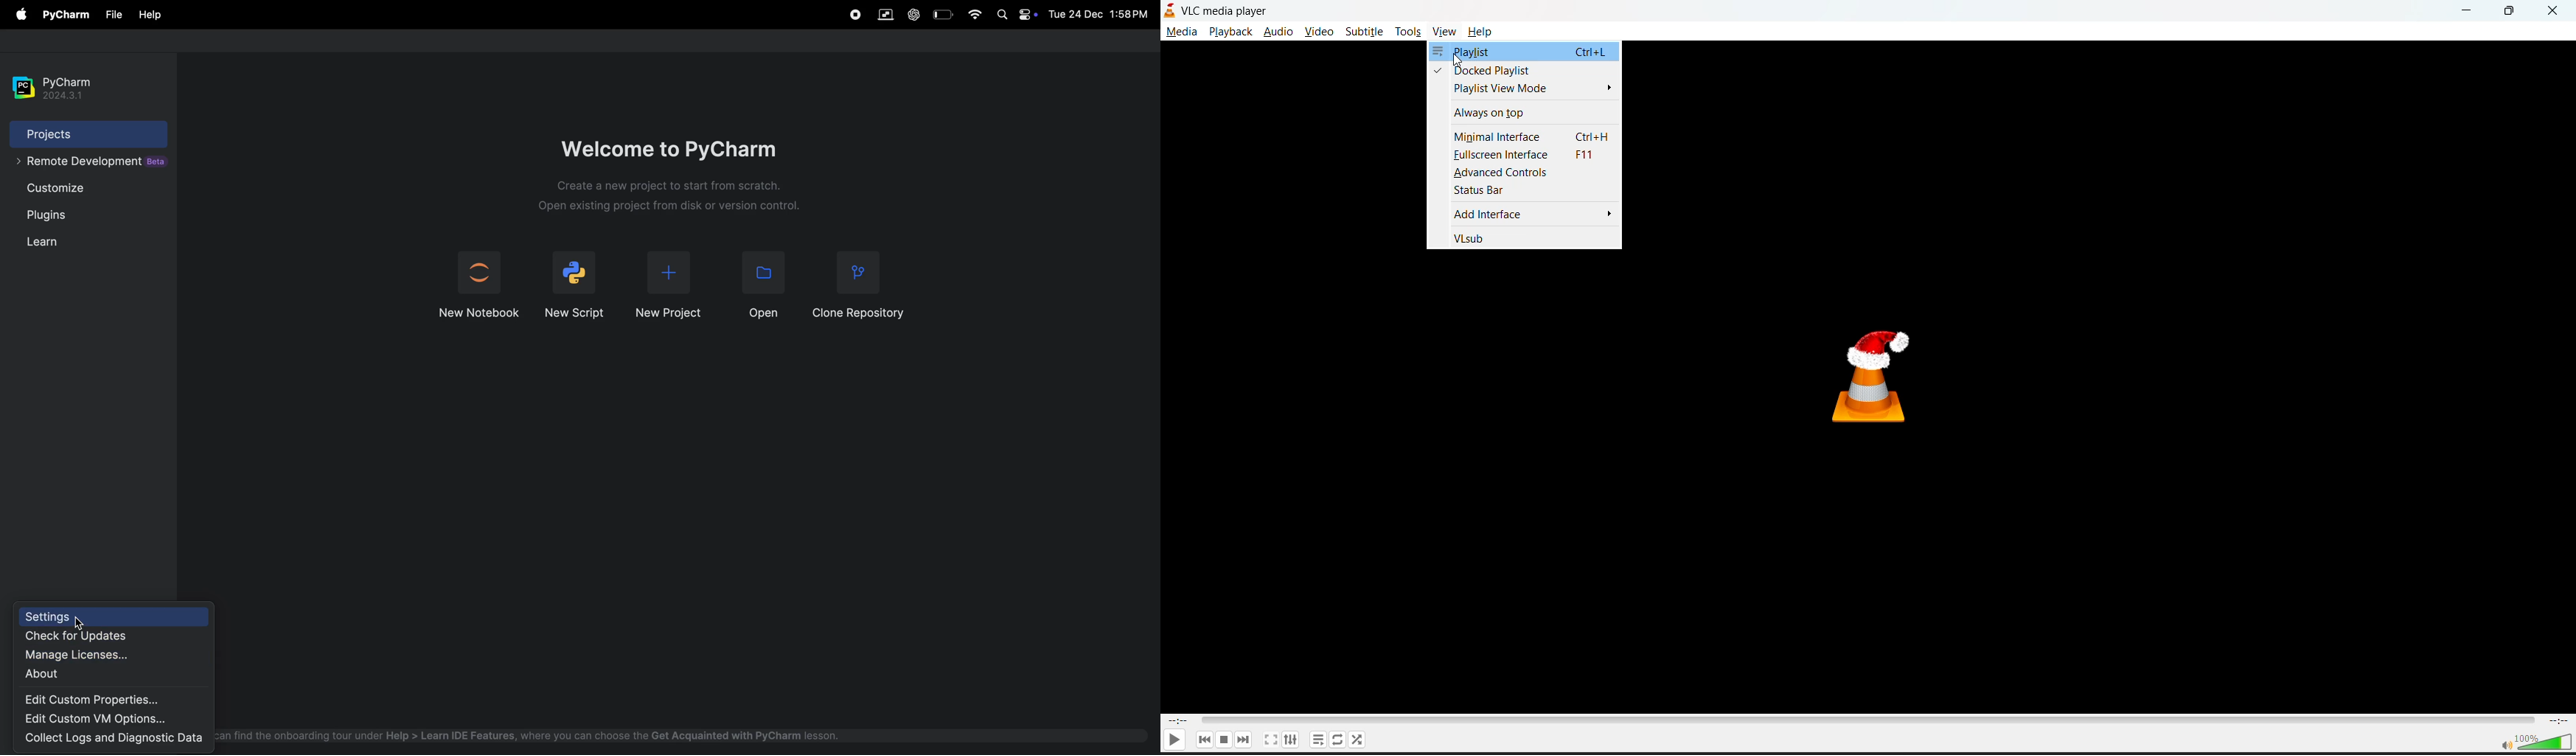 This screenshot has width=2576, height=756. I want to click on docked playlist, so click(1521, 70).